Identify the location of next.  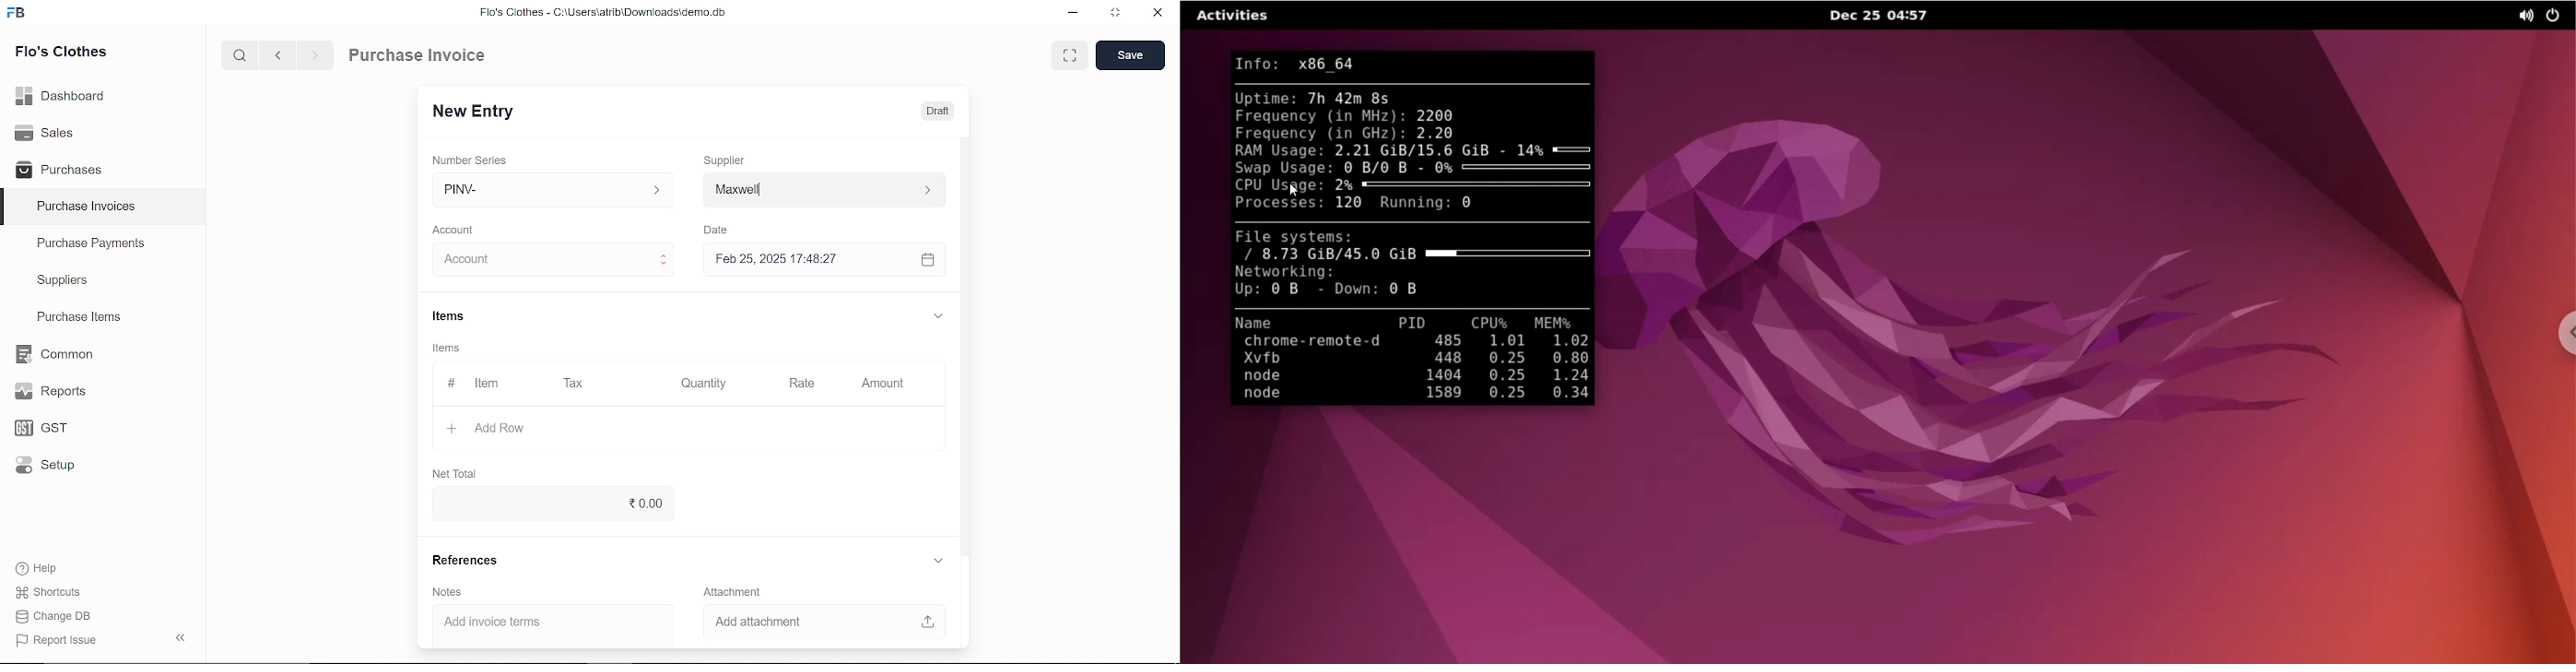
(315, 58).